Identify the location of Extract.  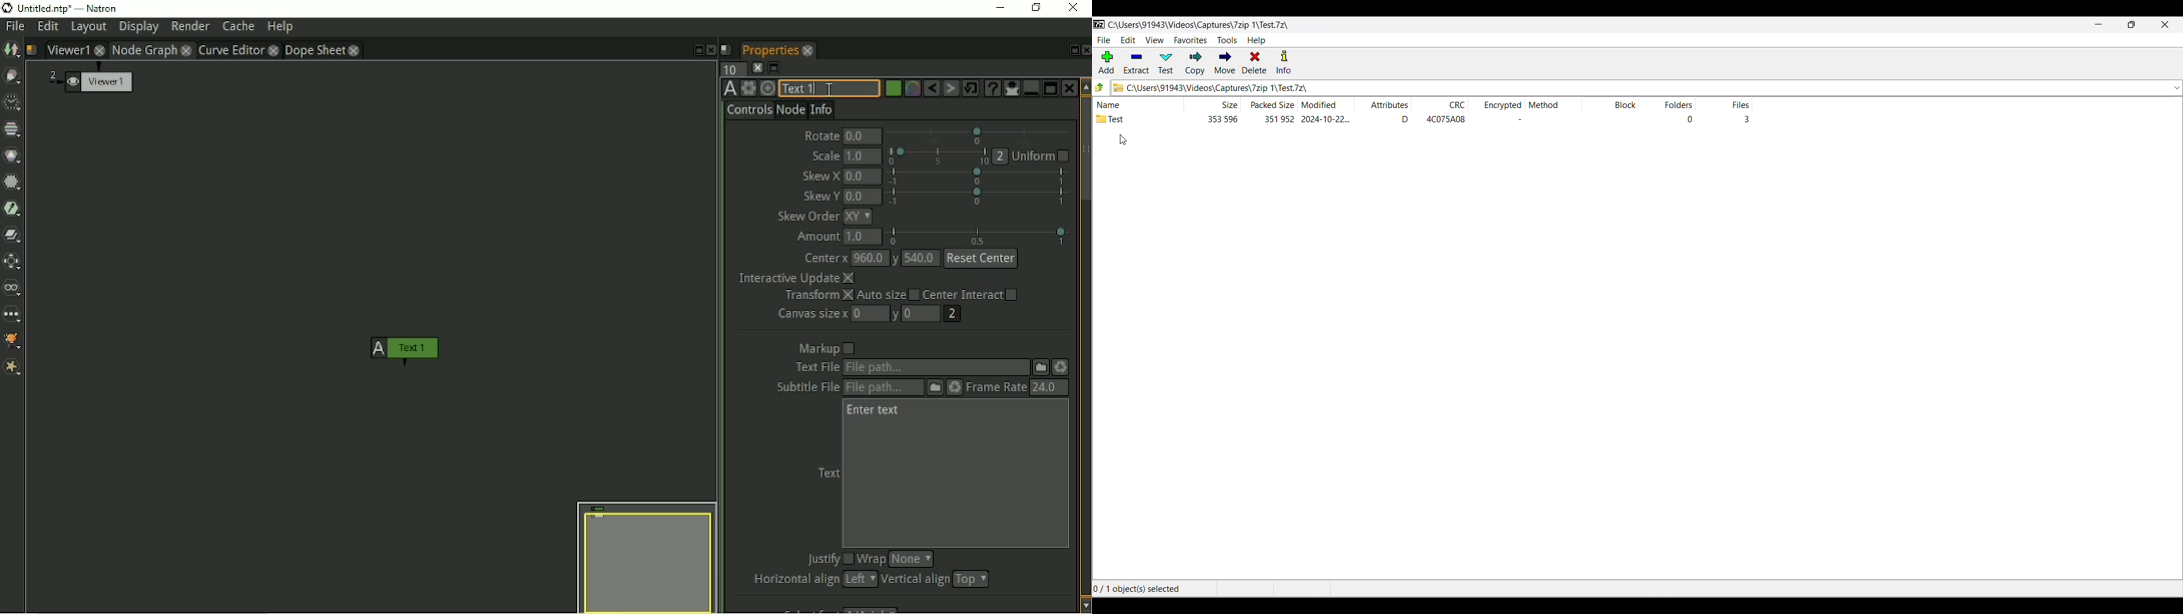
(1137, 64).